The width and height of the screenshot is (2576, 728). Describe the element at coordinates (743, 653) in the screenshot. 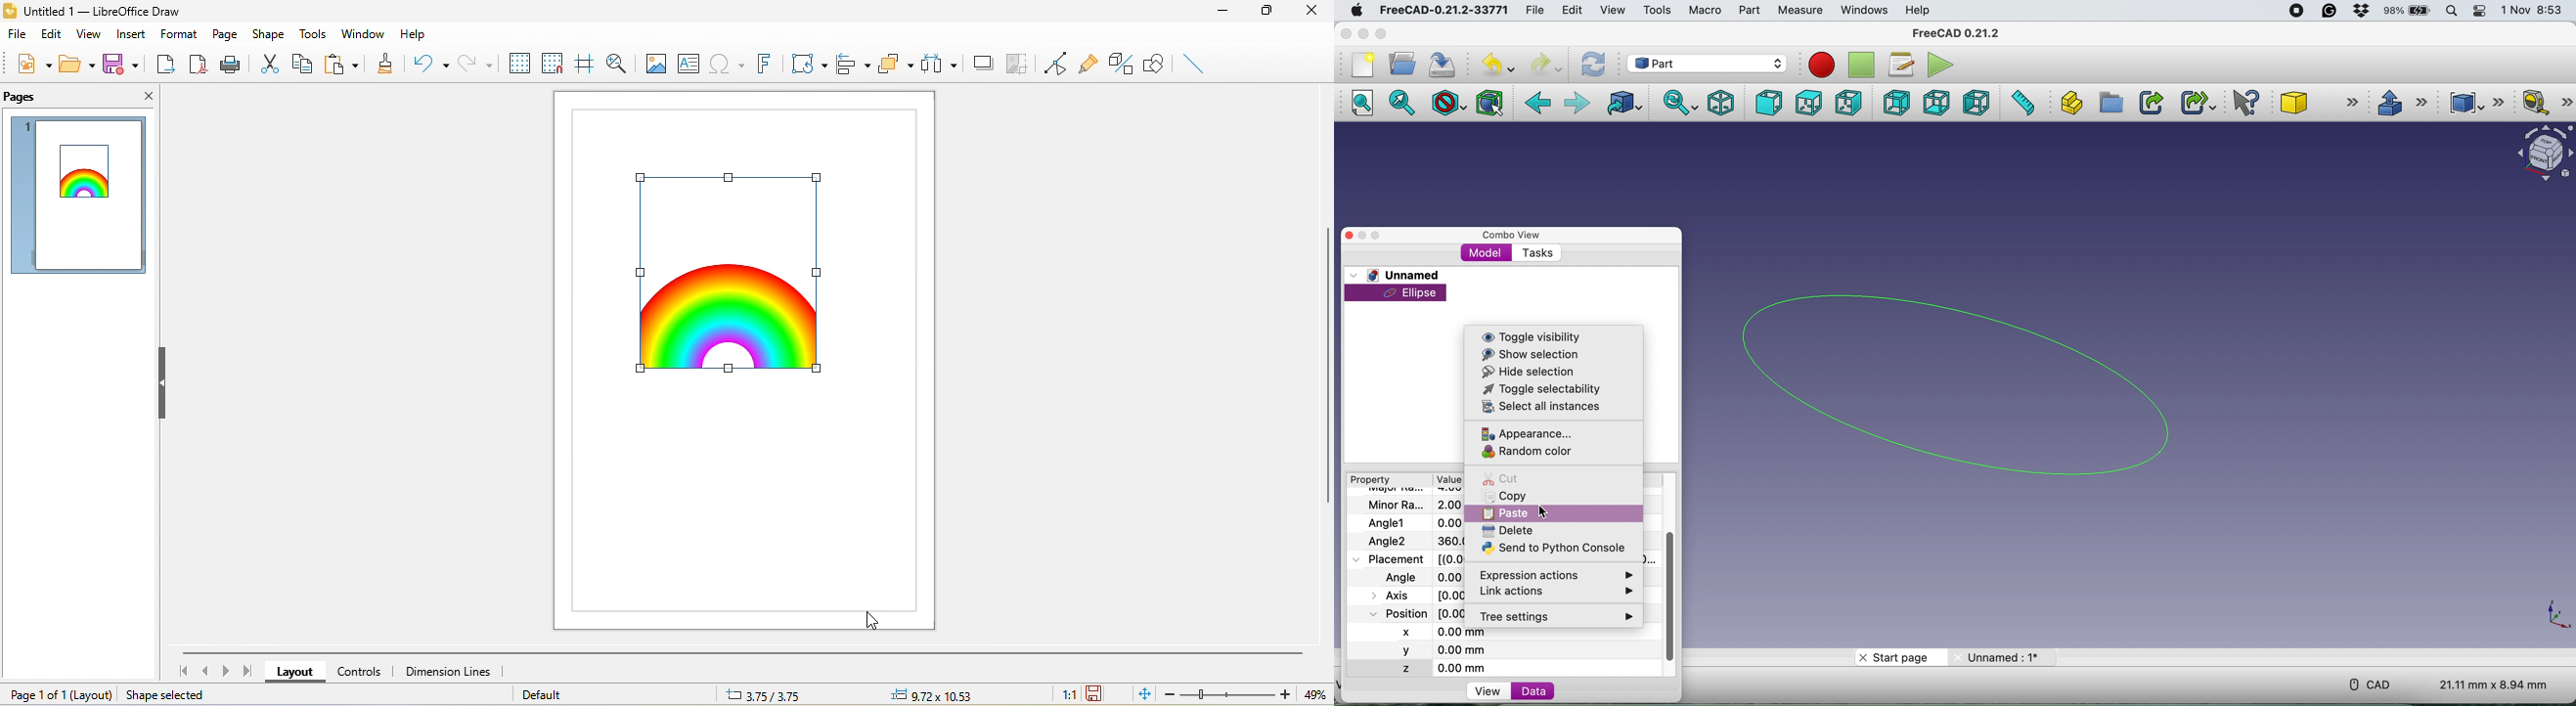

I see `horizontal scroll bar` at that location.